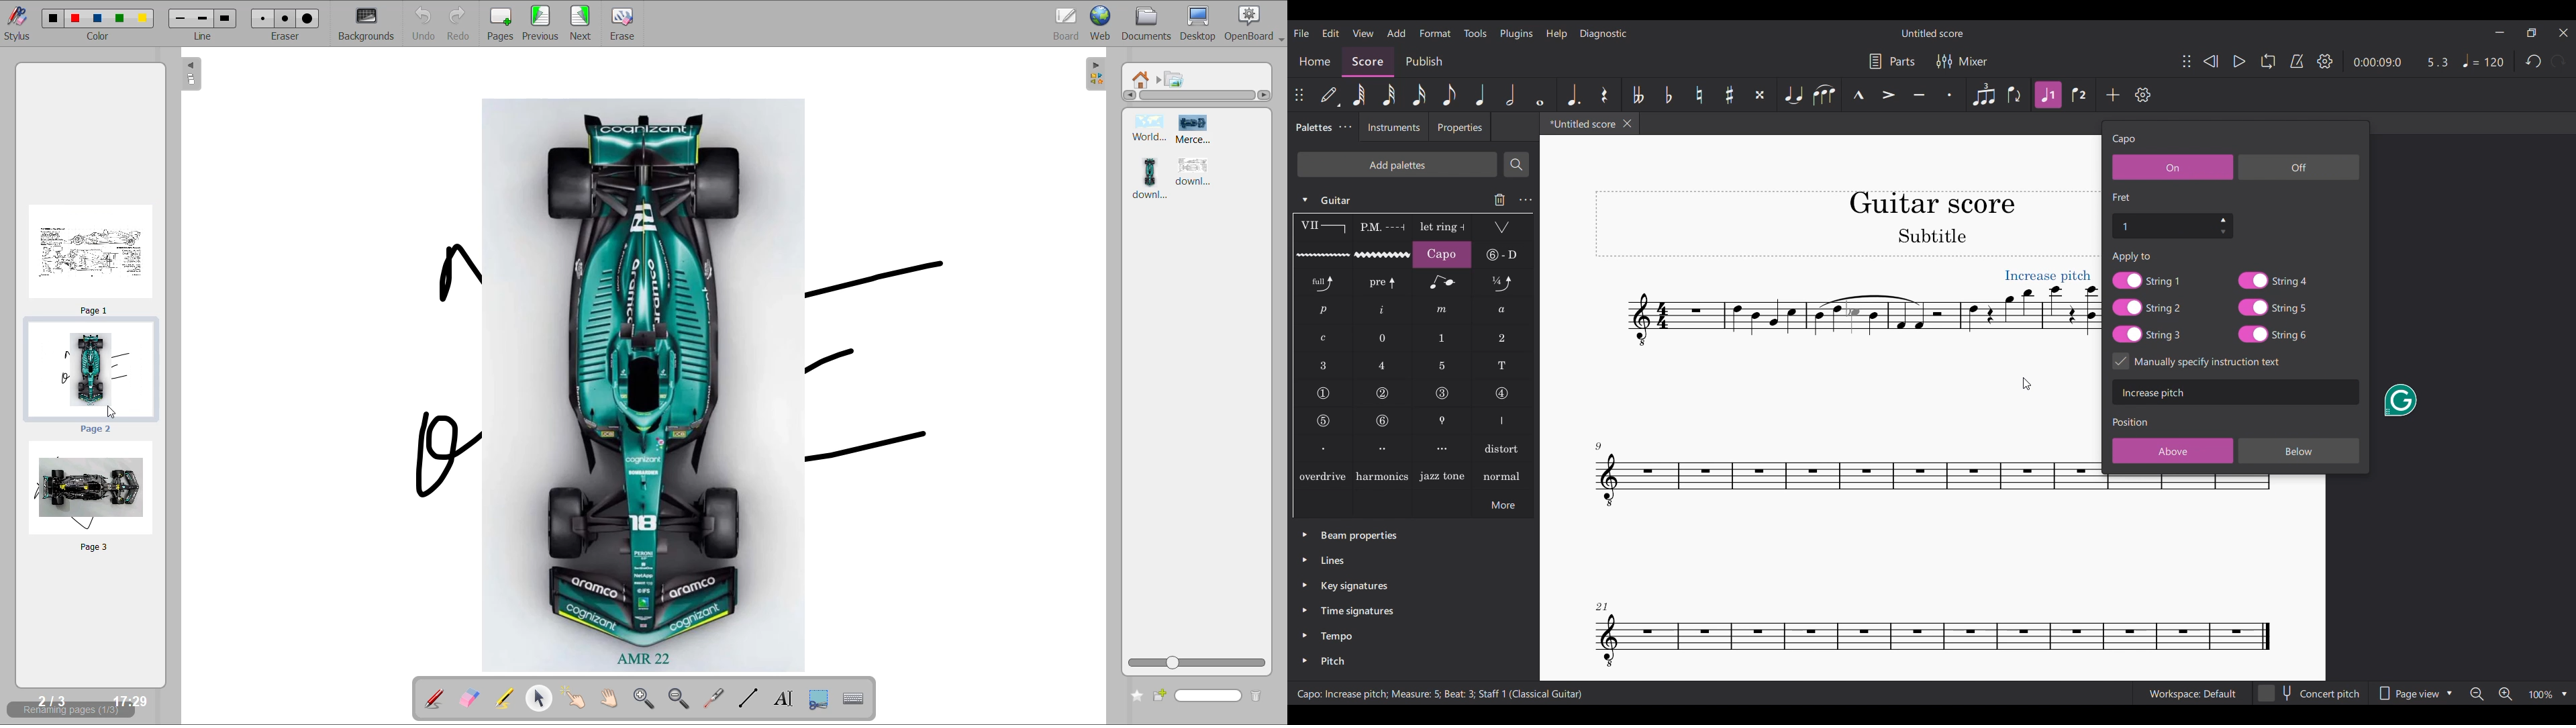  I want to click on Jazz tone, so click(1442, 475).